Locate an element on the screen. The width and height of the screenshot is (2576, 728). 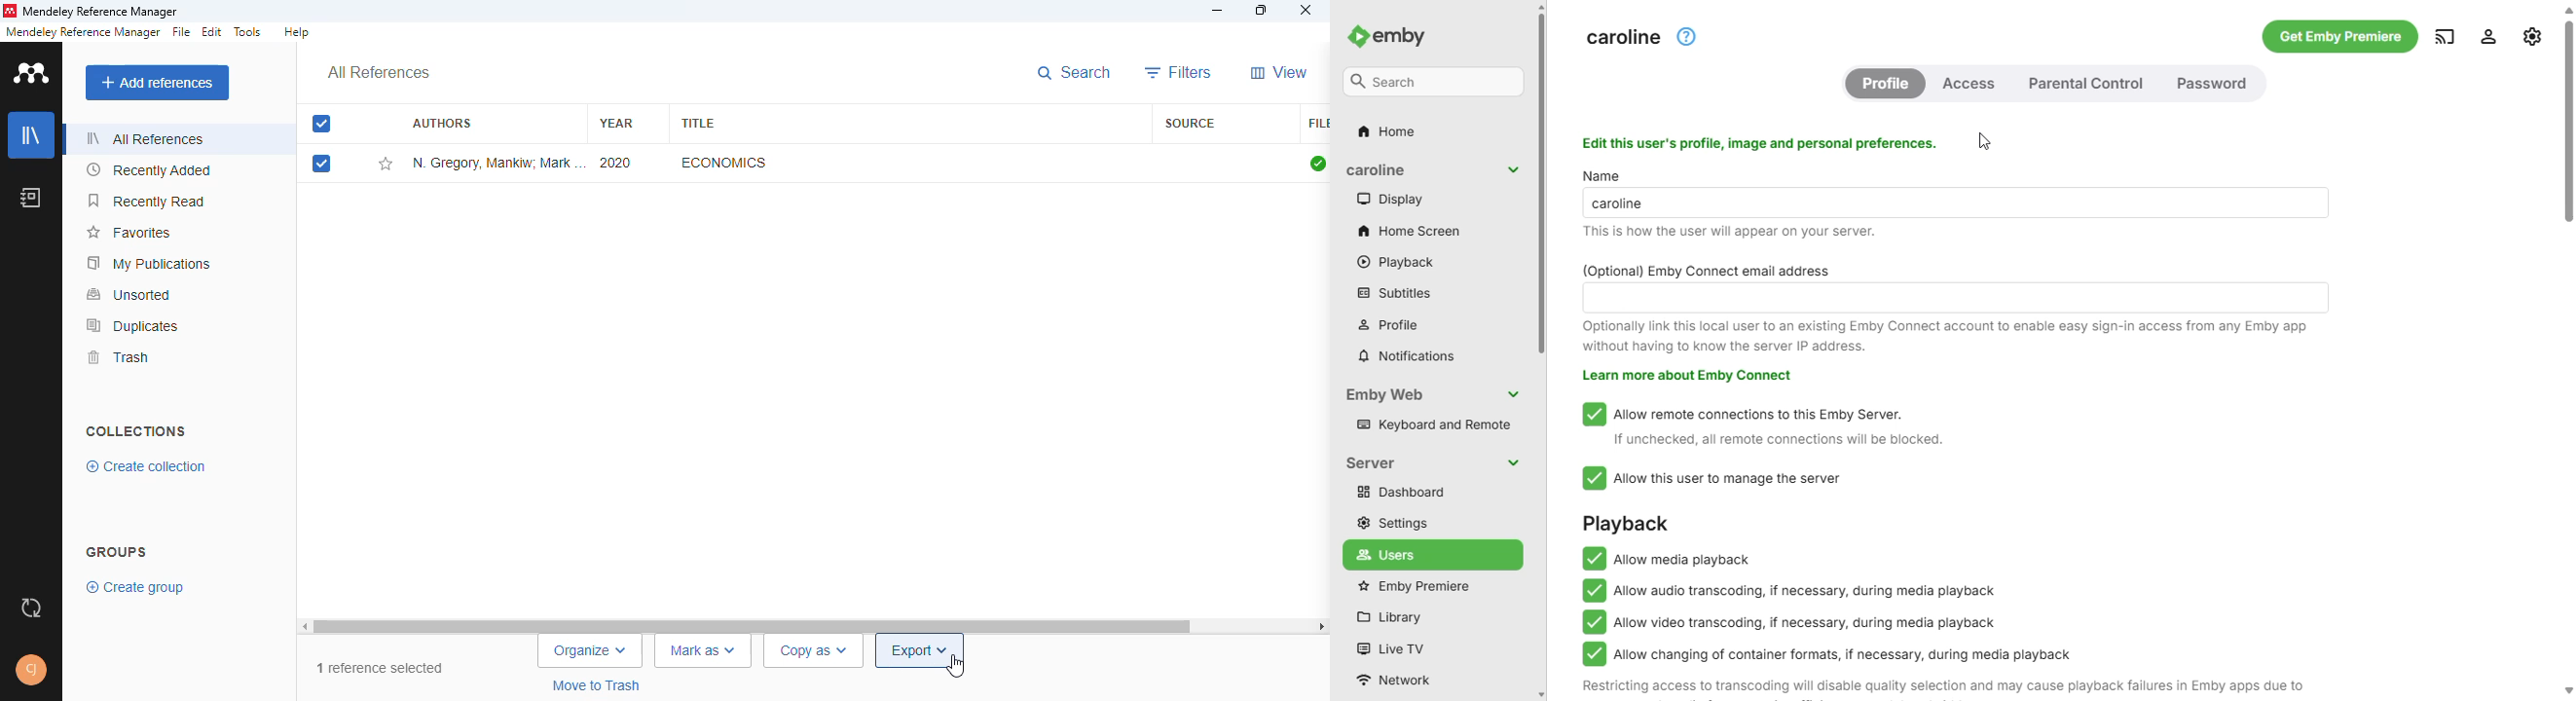
copy as is located at coordinates (813, 651).